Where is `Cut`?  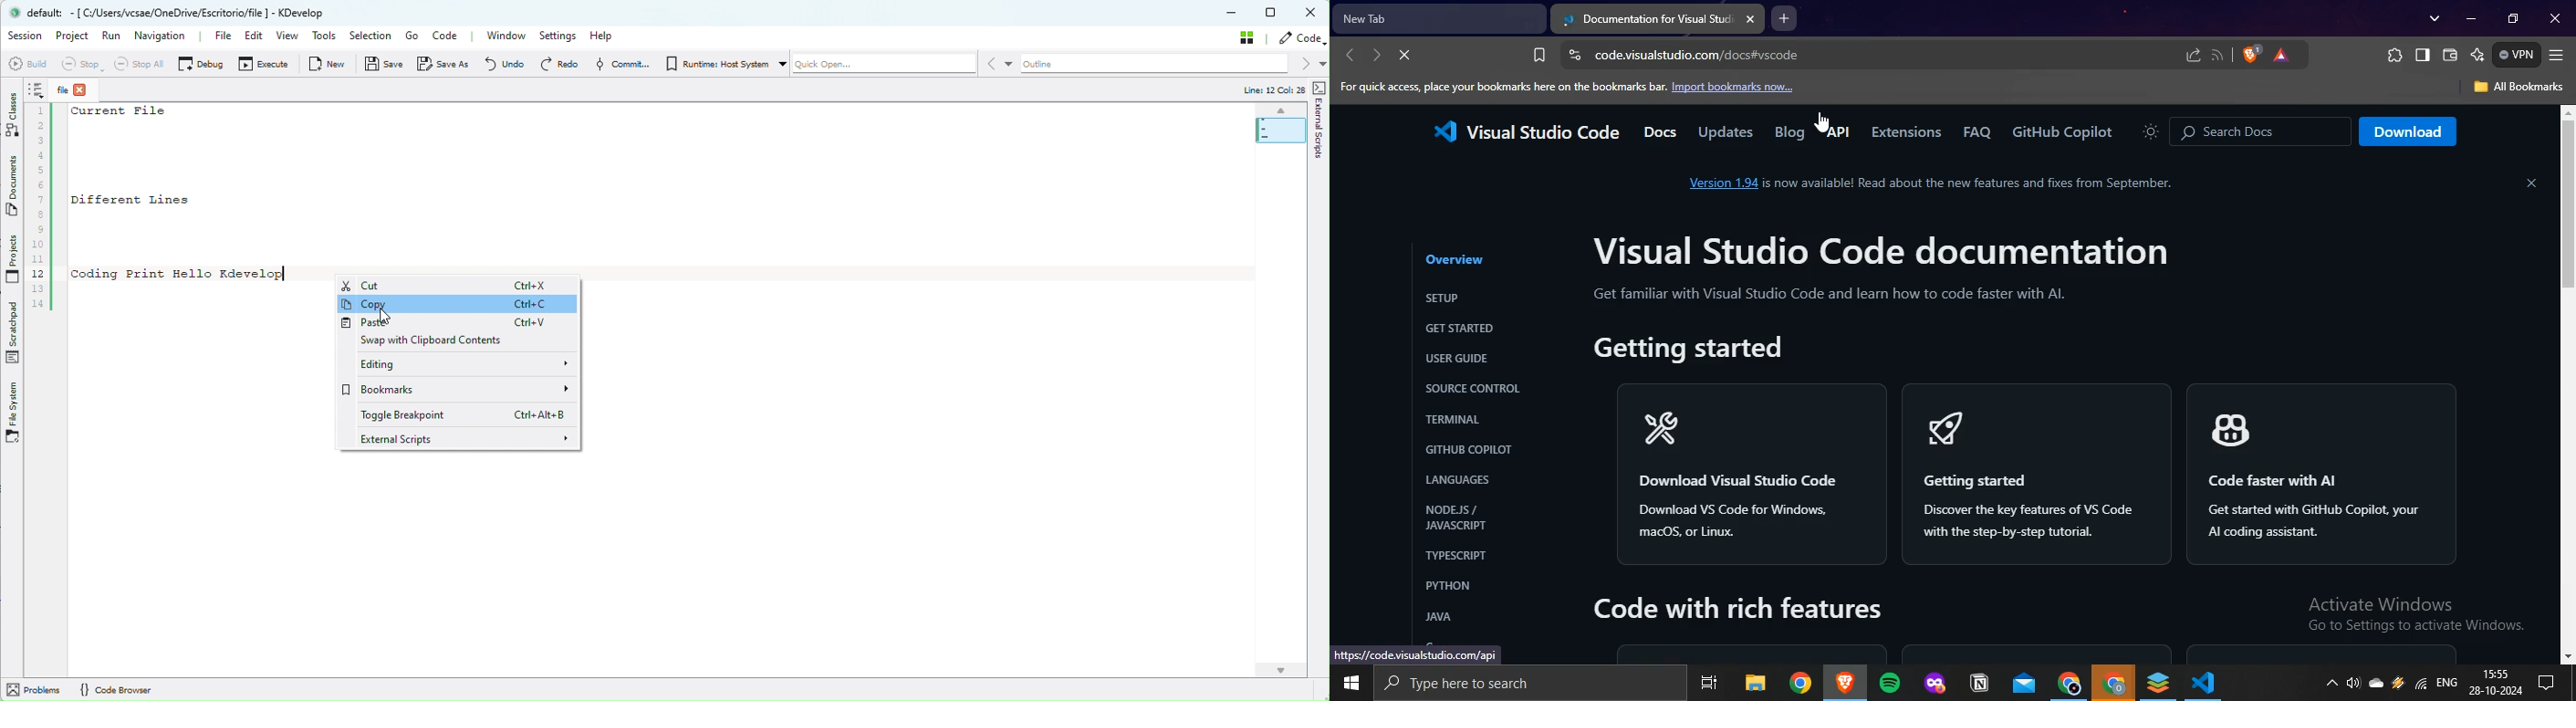 Cut is located at coordinates (451, 286).